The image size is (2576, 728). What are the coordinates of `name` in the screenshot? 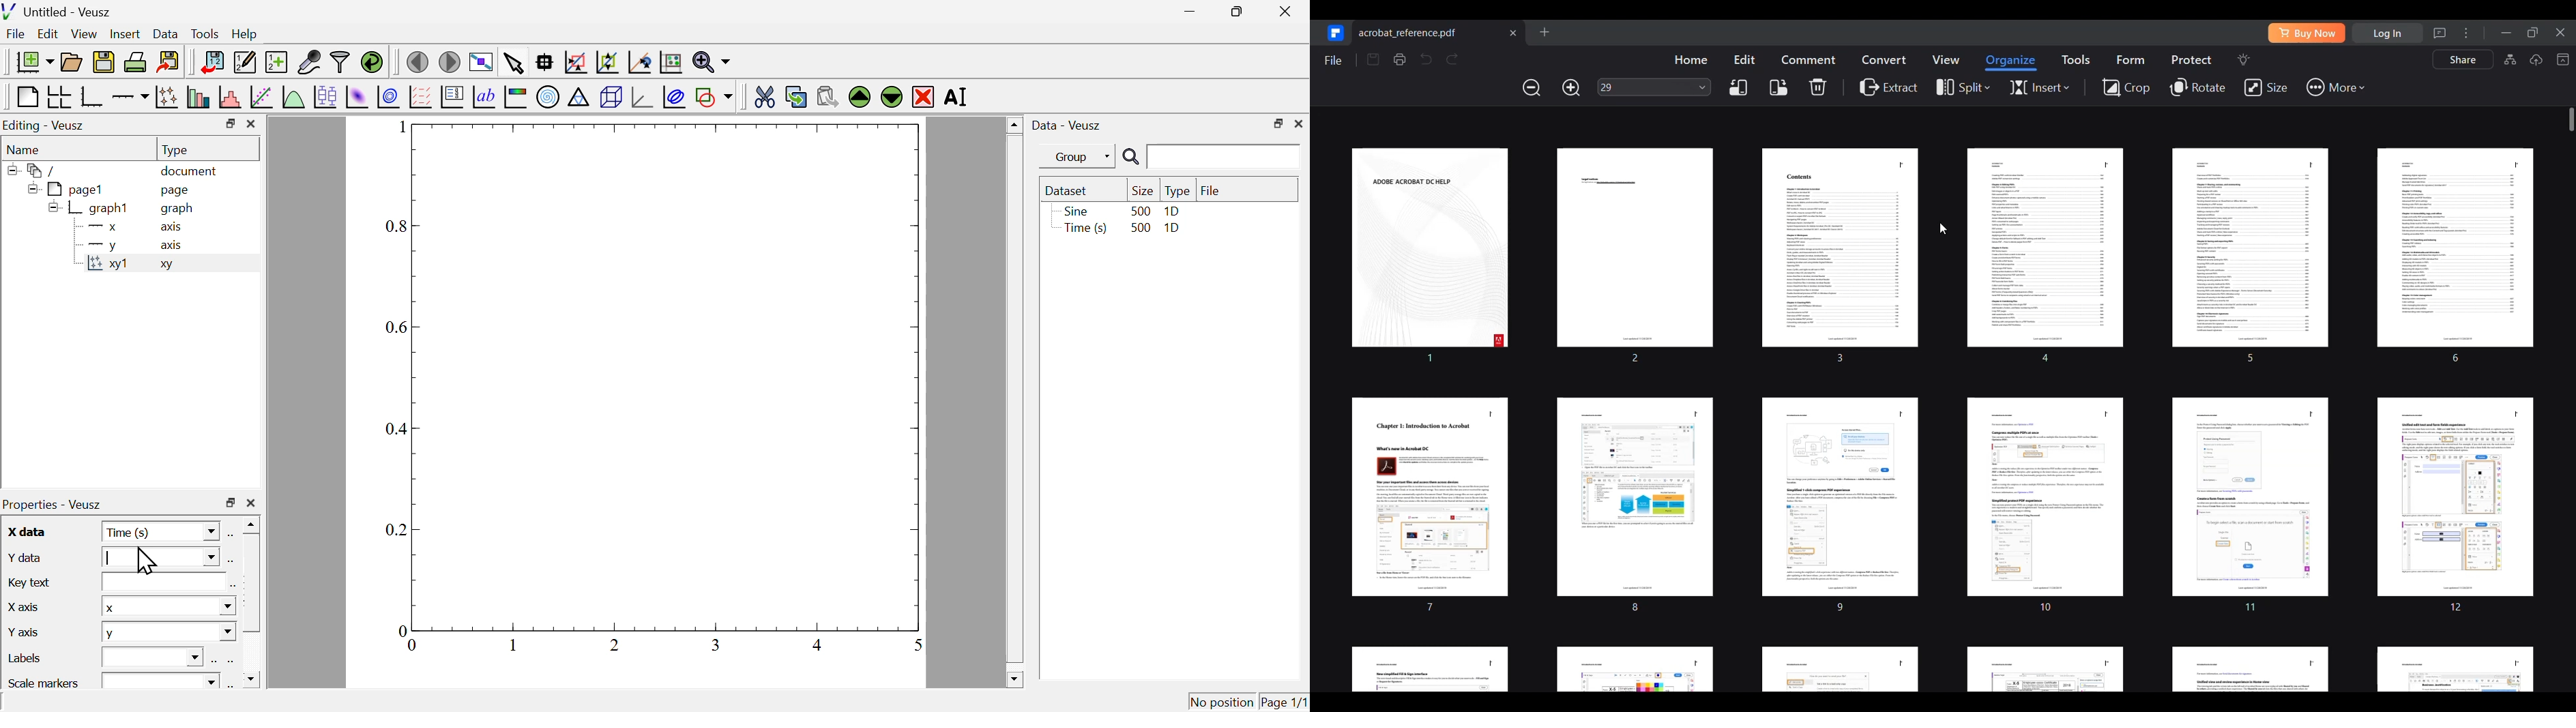 It's located at (27, 149).